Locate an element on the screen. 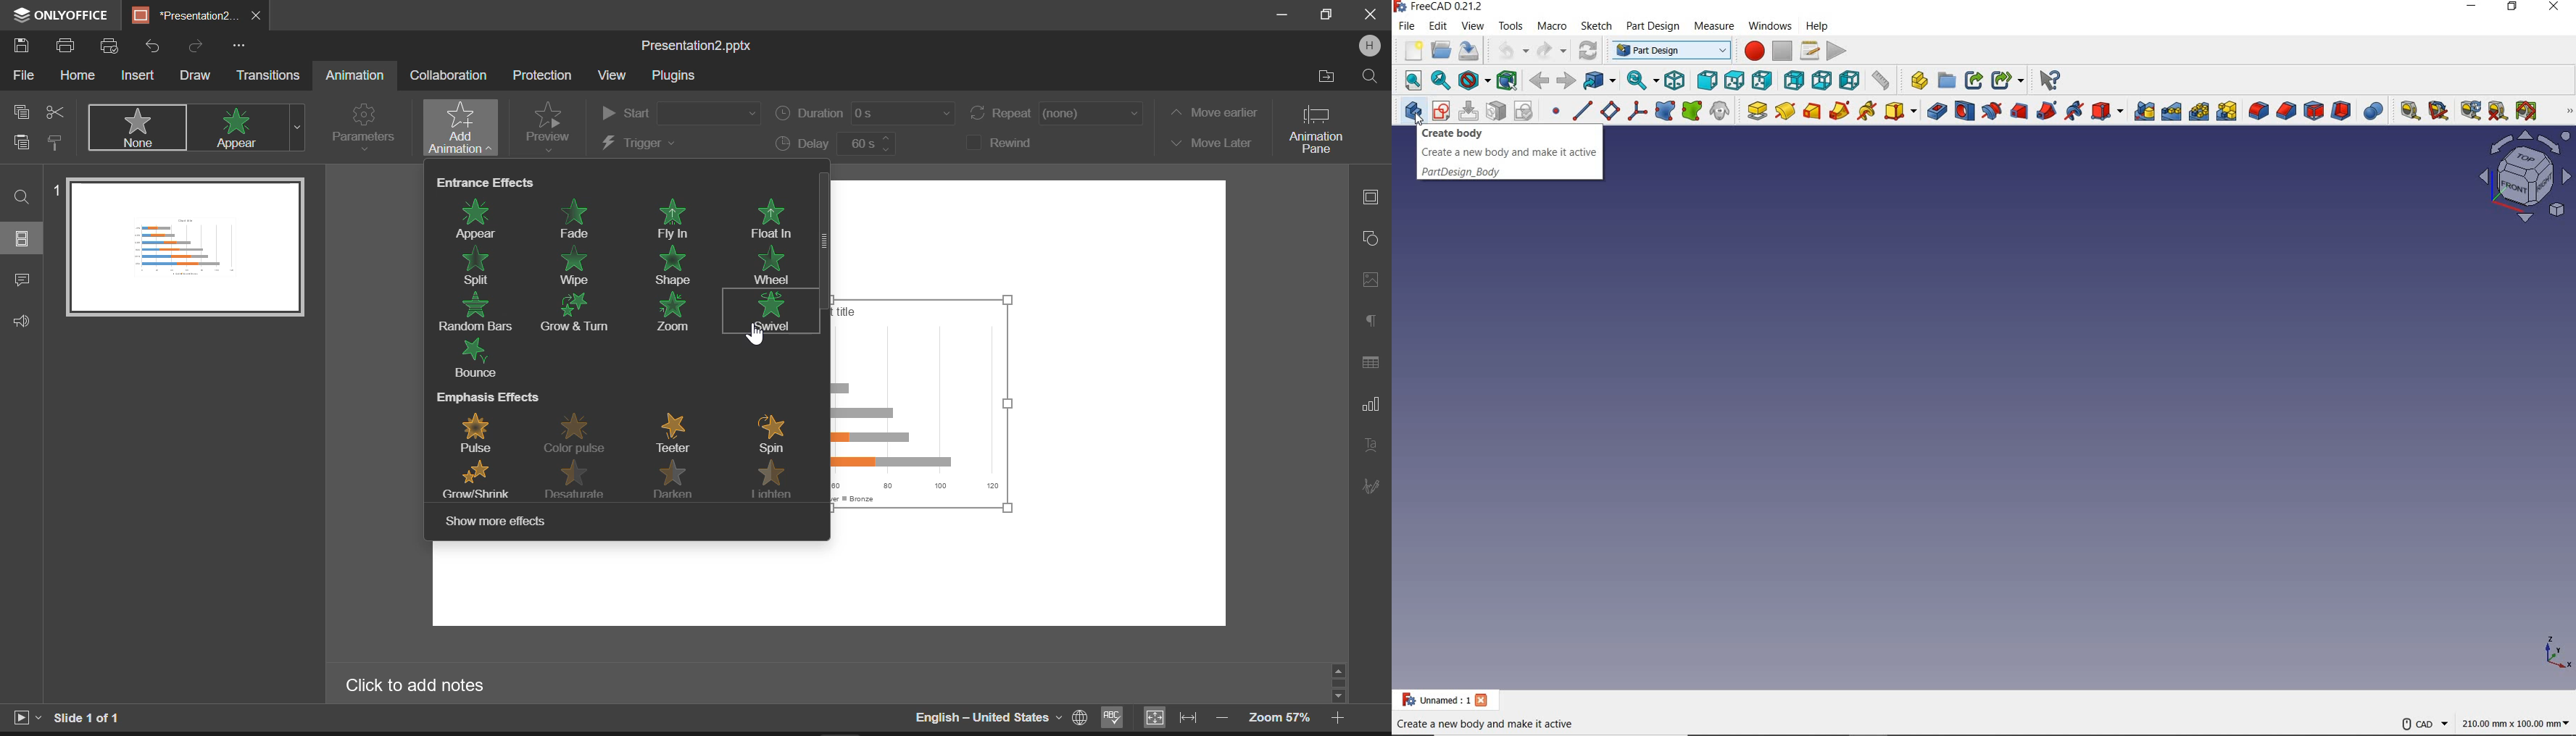 This screenshot has width=2576, height=756. Part design is located at coordinates (1651, 28).